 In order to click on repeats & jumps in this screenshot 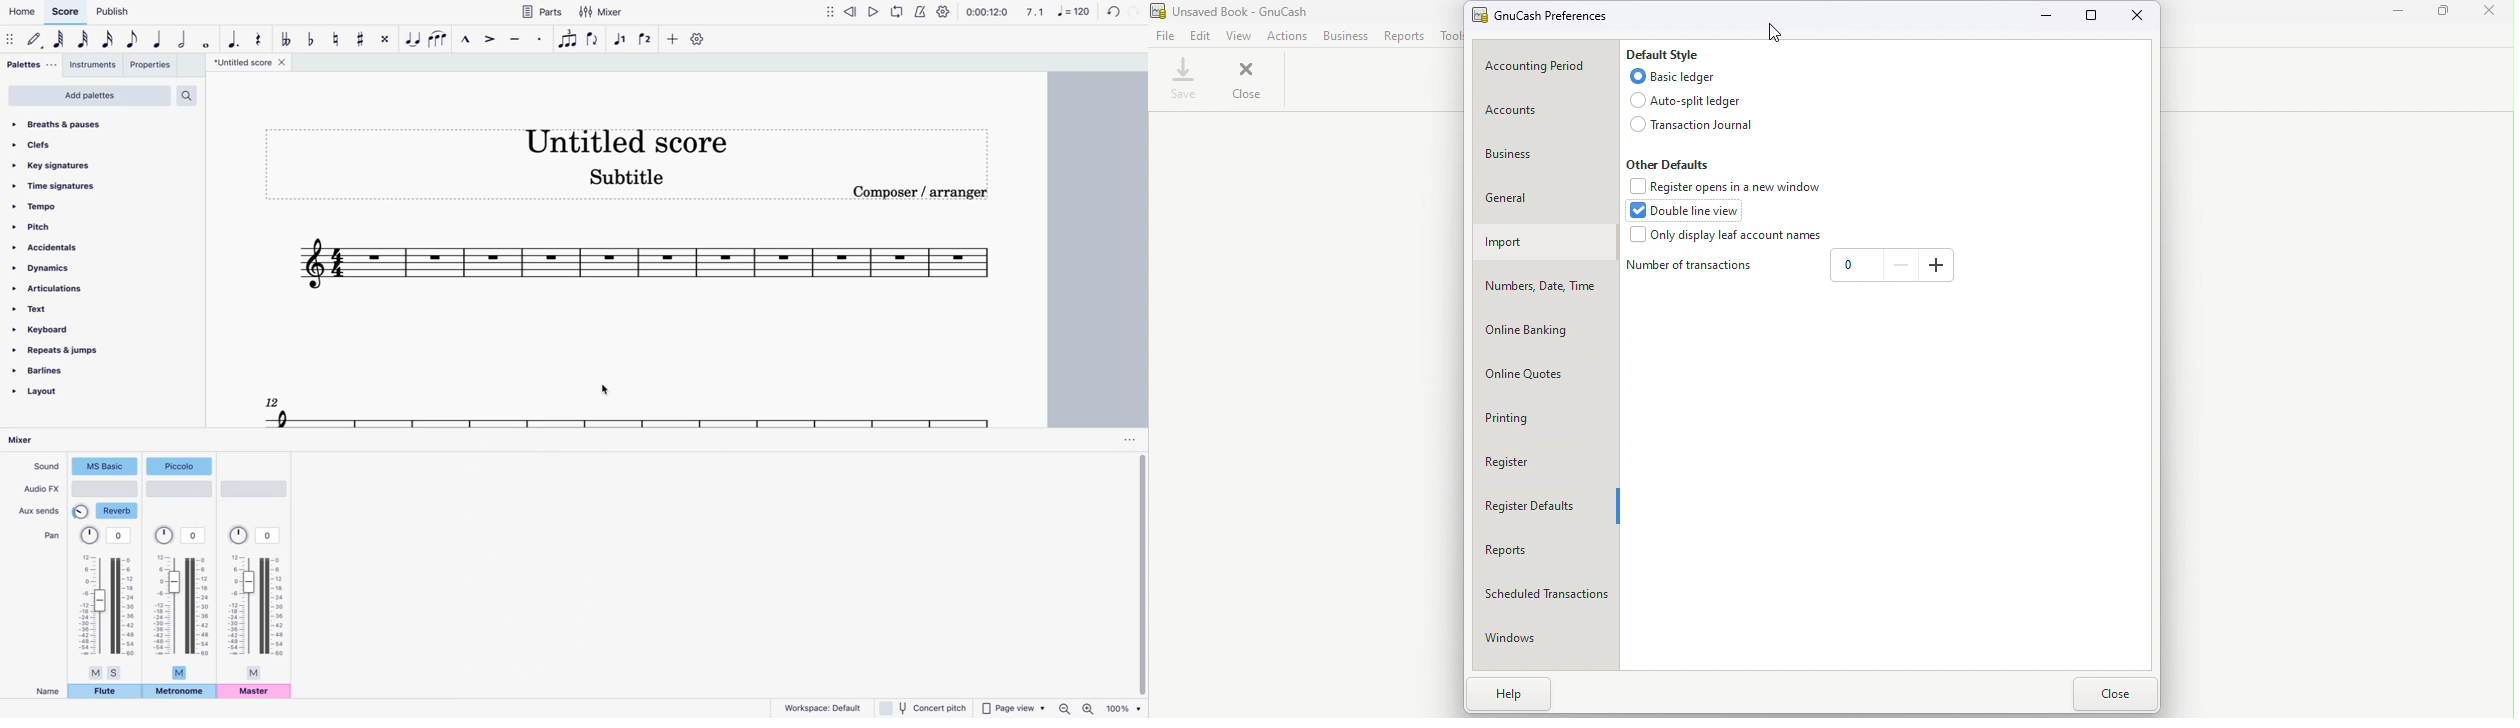, I will do `click(68, 350)`.